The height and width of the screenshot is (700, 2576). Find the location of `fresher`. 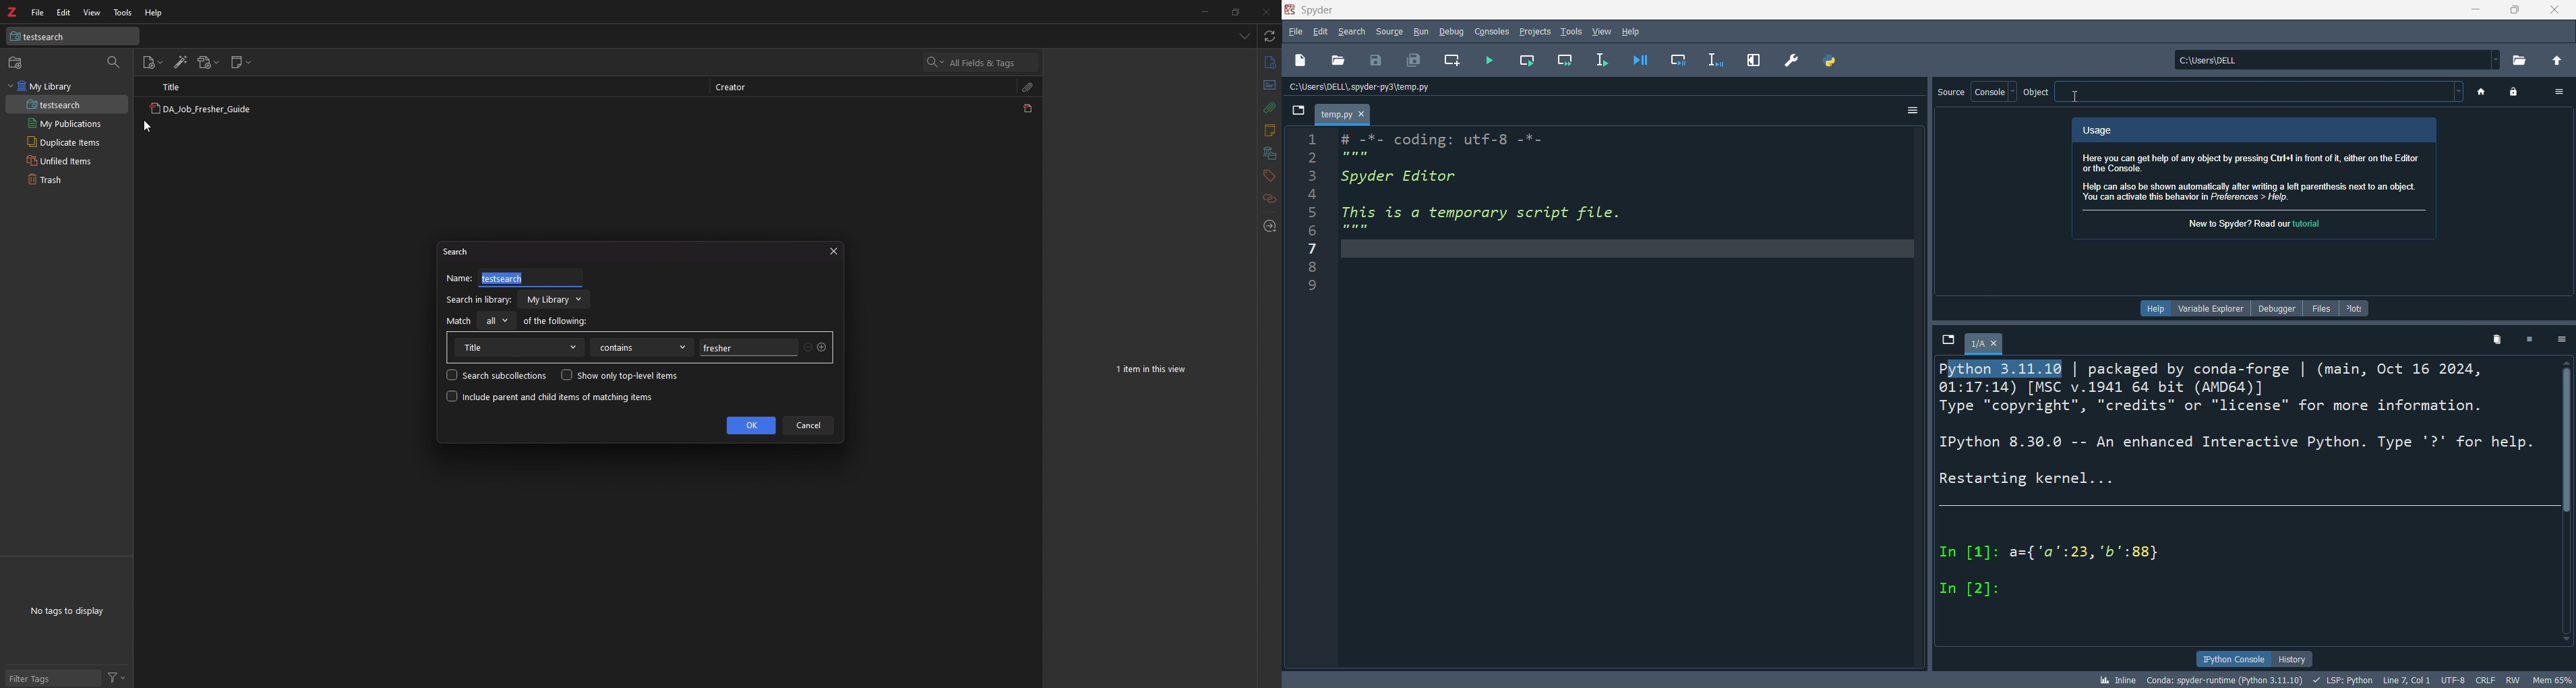

fresher is located at coordinates (747, 347).